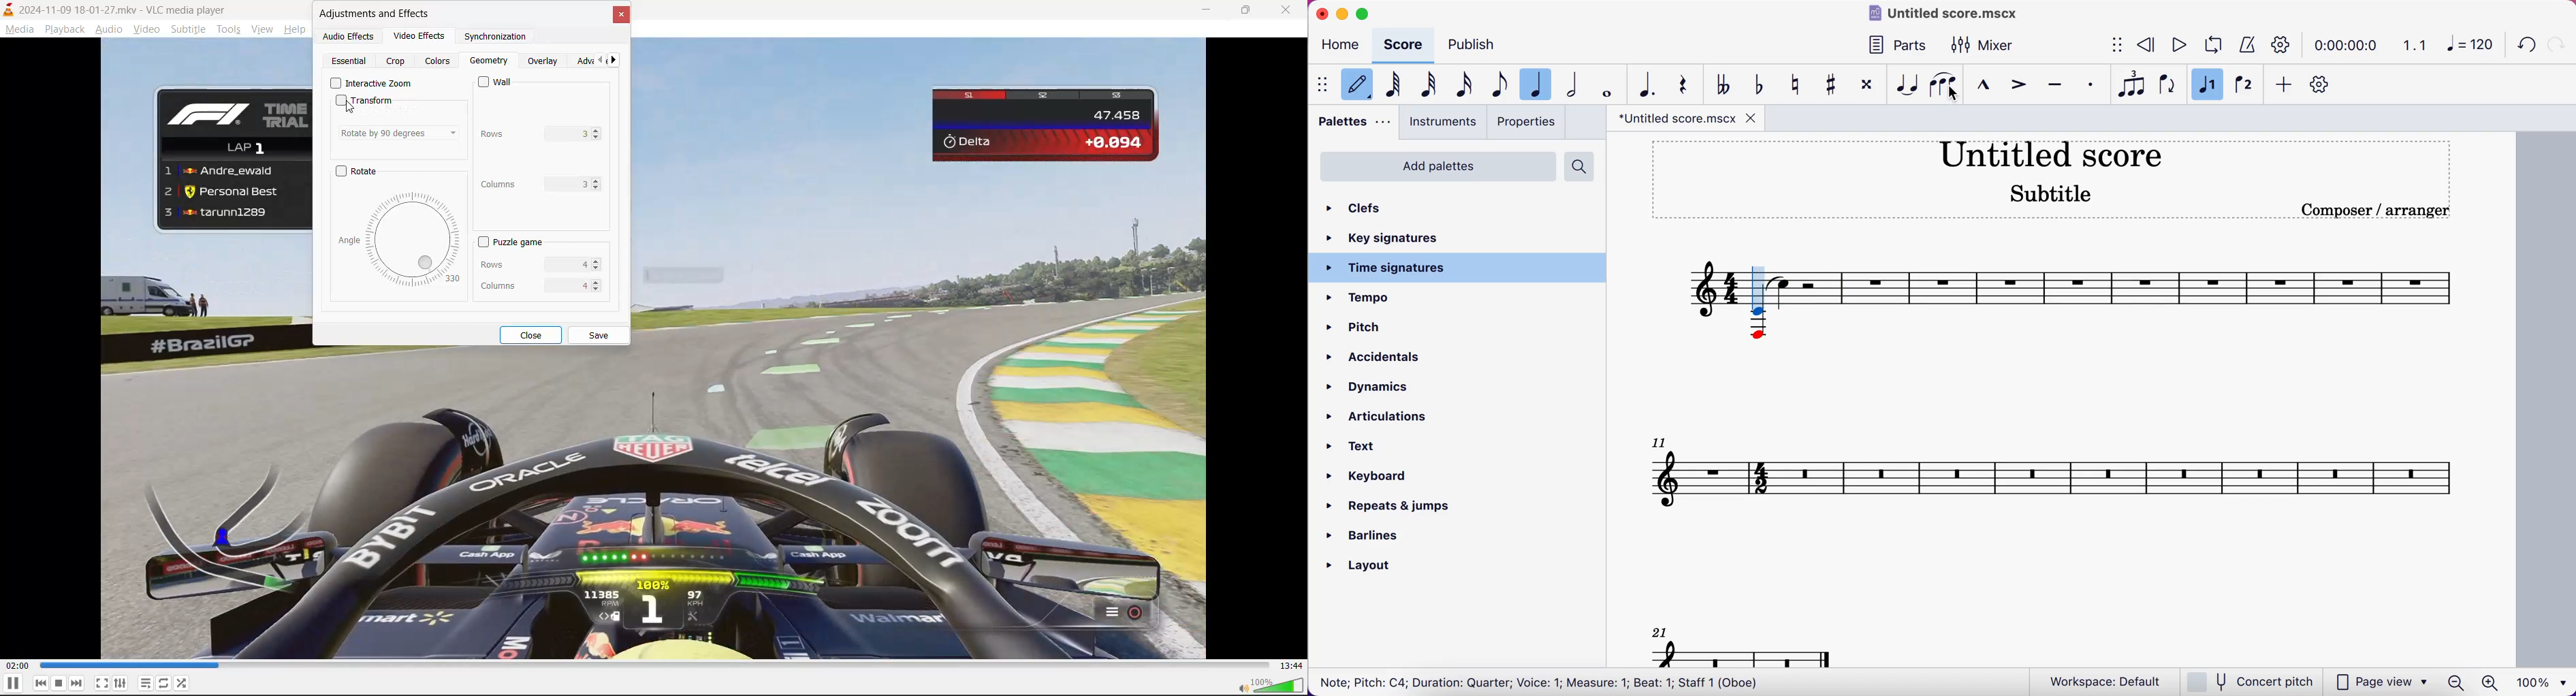 This screenshot has width=2576, height=700. What do you see at coordinates (1686, 119) in the screenshot?
I see `*untitled score.mscx` at bounding box center [1686, 119].